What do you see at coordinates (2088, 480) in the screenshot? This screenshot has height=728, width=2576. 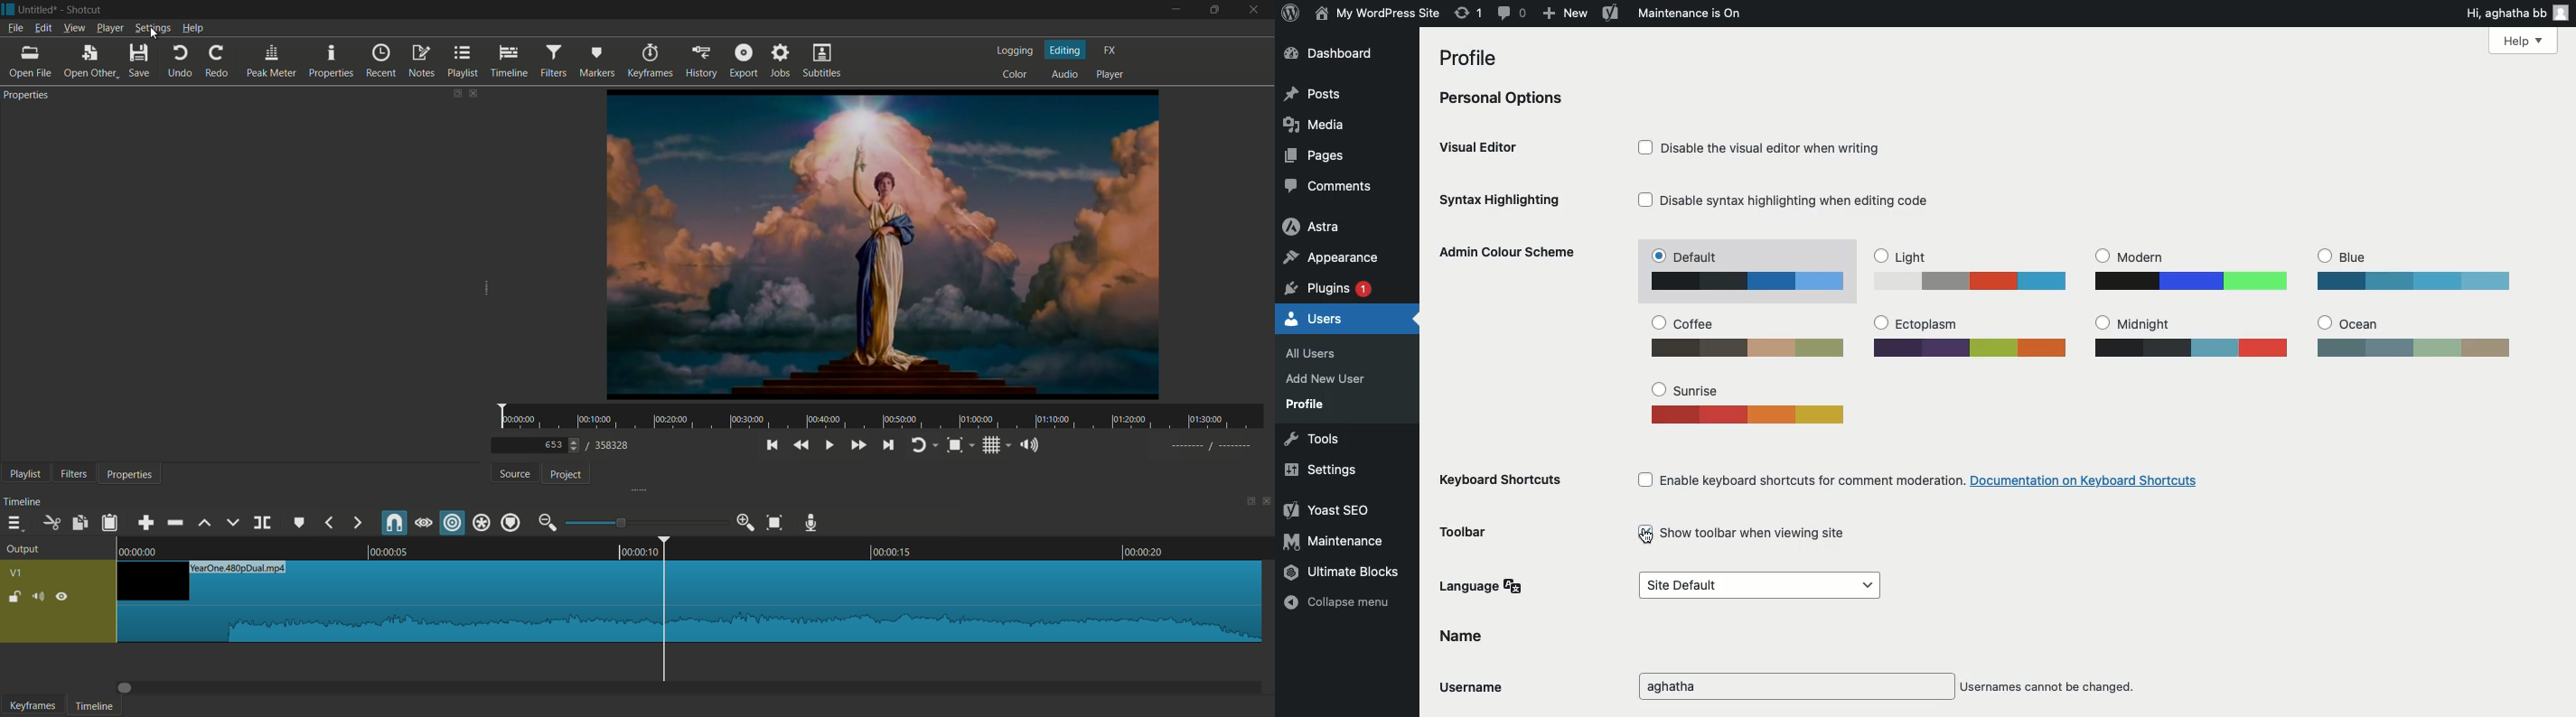 I see `documentation` at bounding box center [2088, 480].